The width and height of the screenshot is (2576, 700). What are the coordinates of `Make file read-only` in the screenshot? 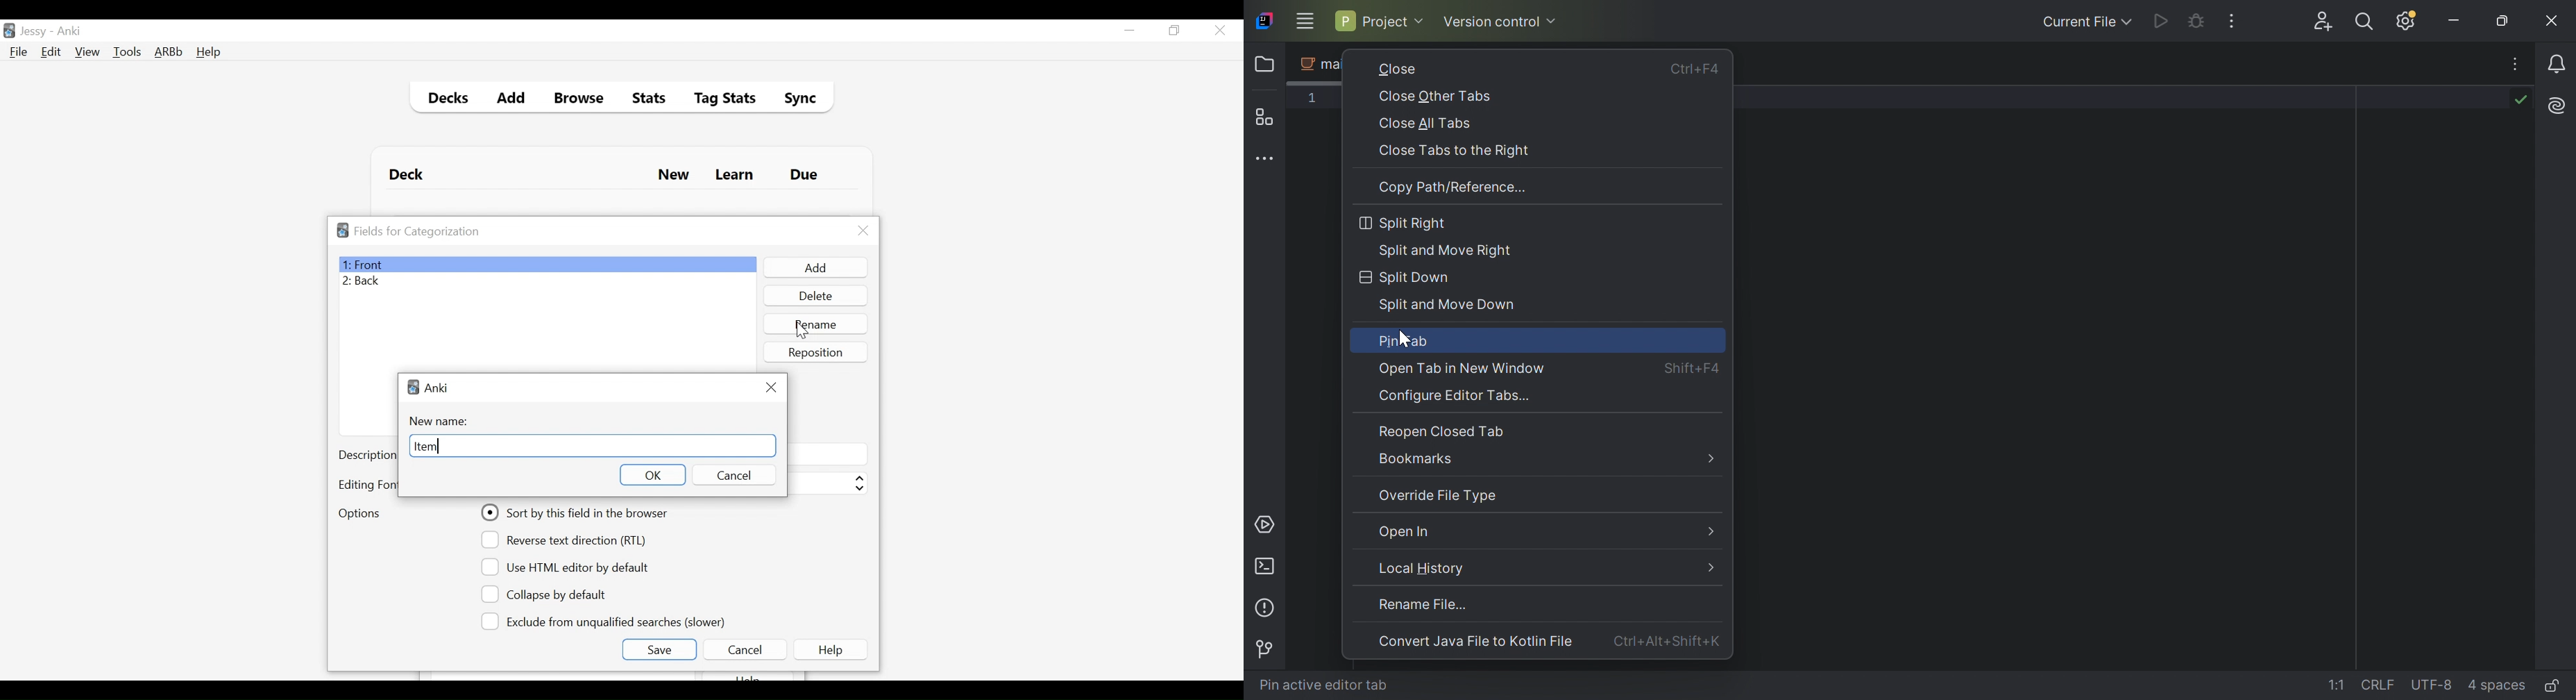 It's located at (2554, 685).